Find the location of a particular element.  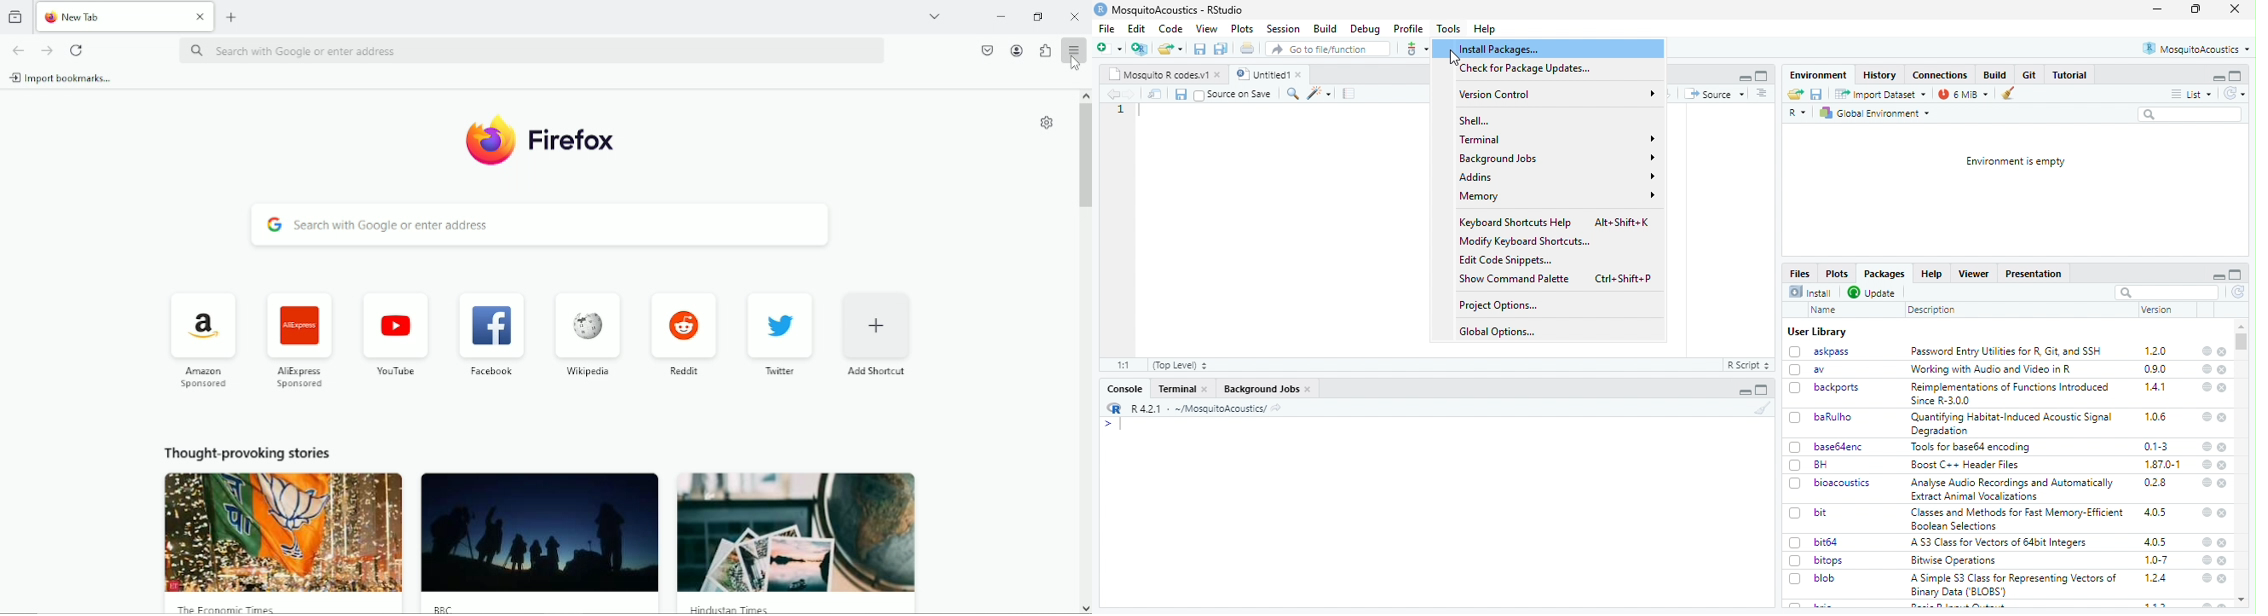

close is located at coordinates (2236, 9).